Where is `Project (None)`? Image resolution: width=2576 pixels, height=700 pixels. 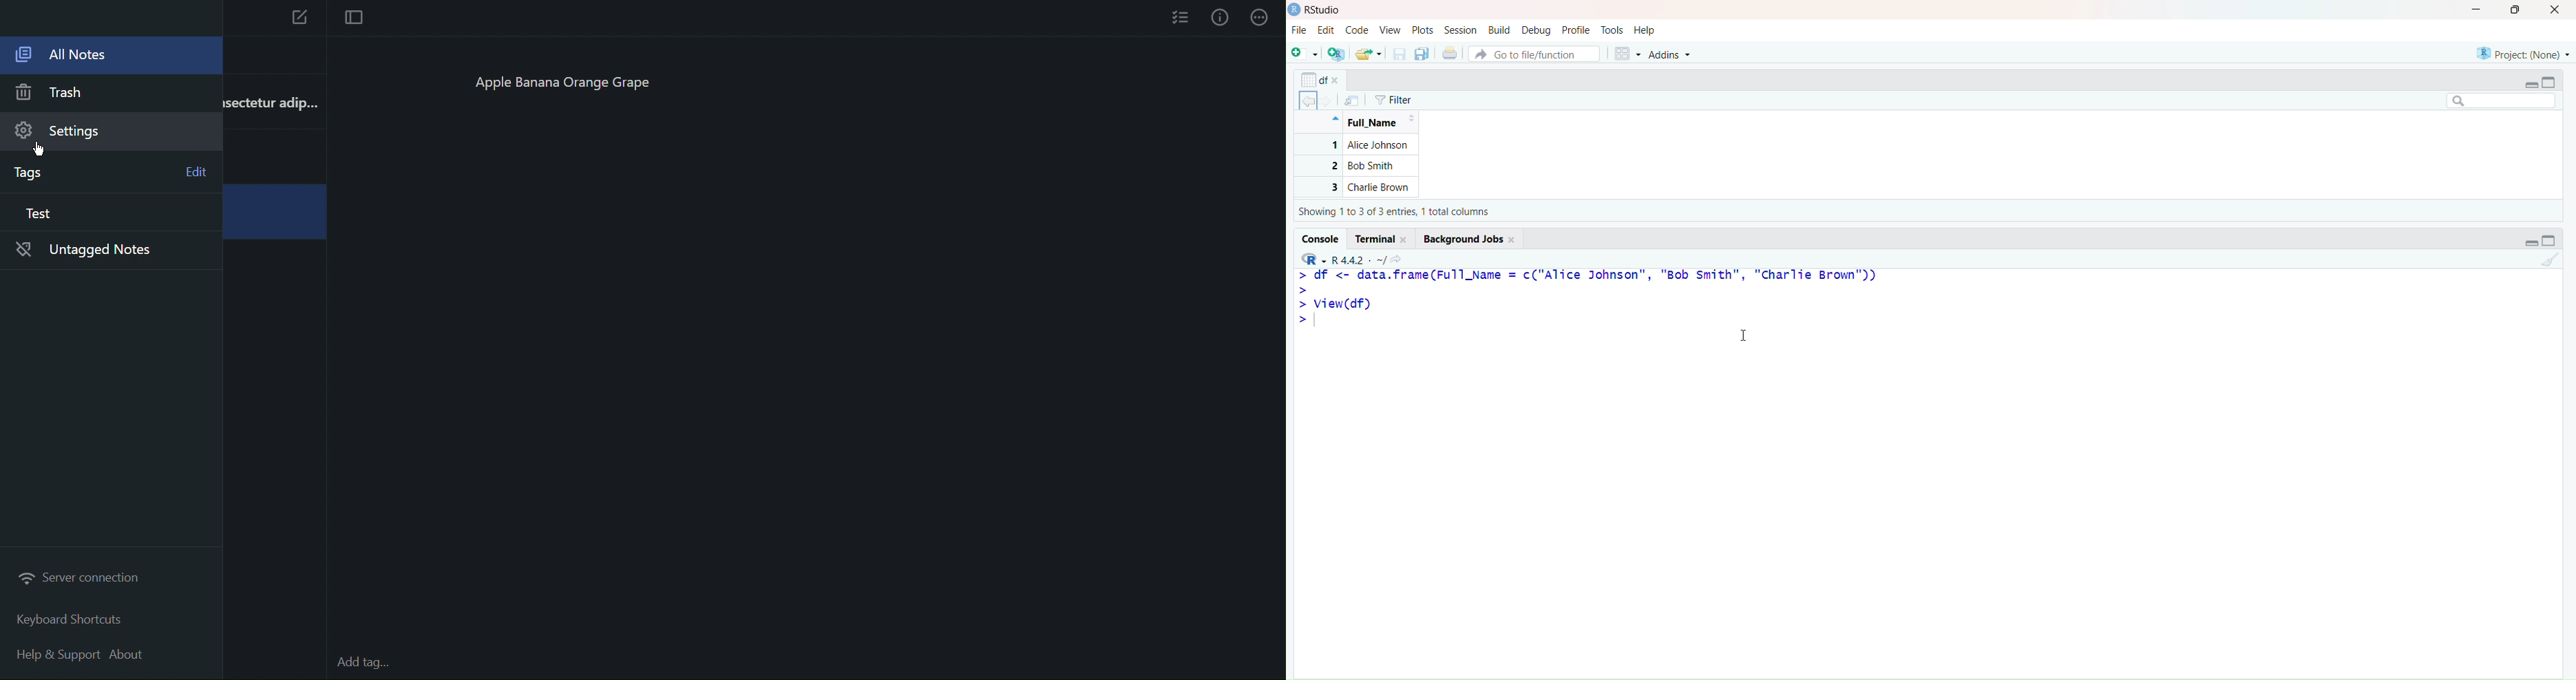 Project (None) is located at coordinates (2523, 49).